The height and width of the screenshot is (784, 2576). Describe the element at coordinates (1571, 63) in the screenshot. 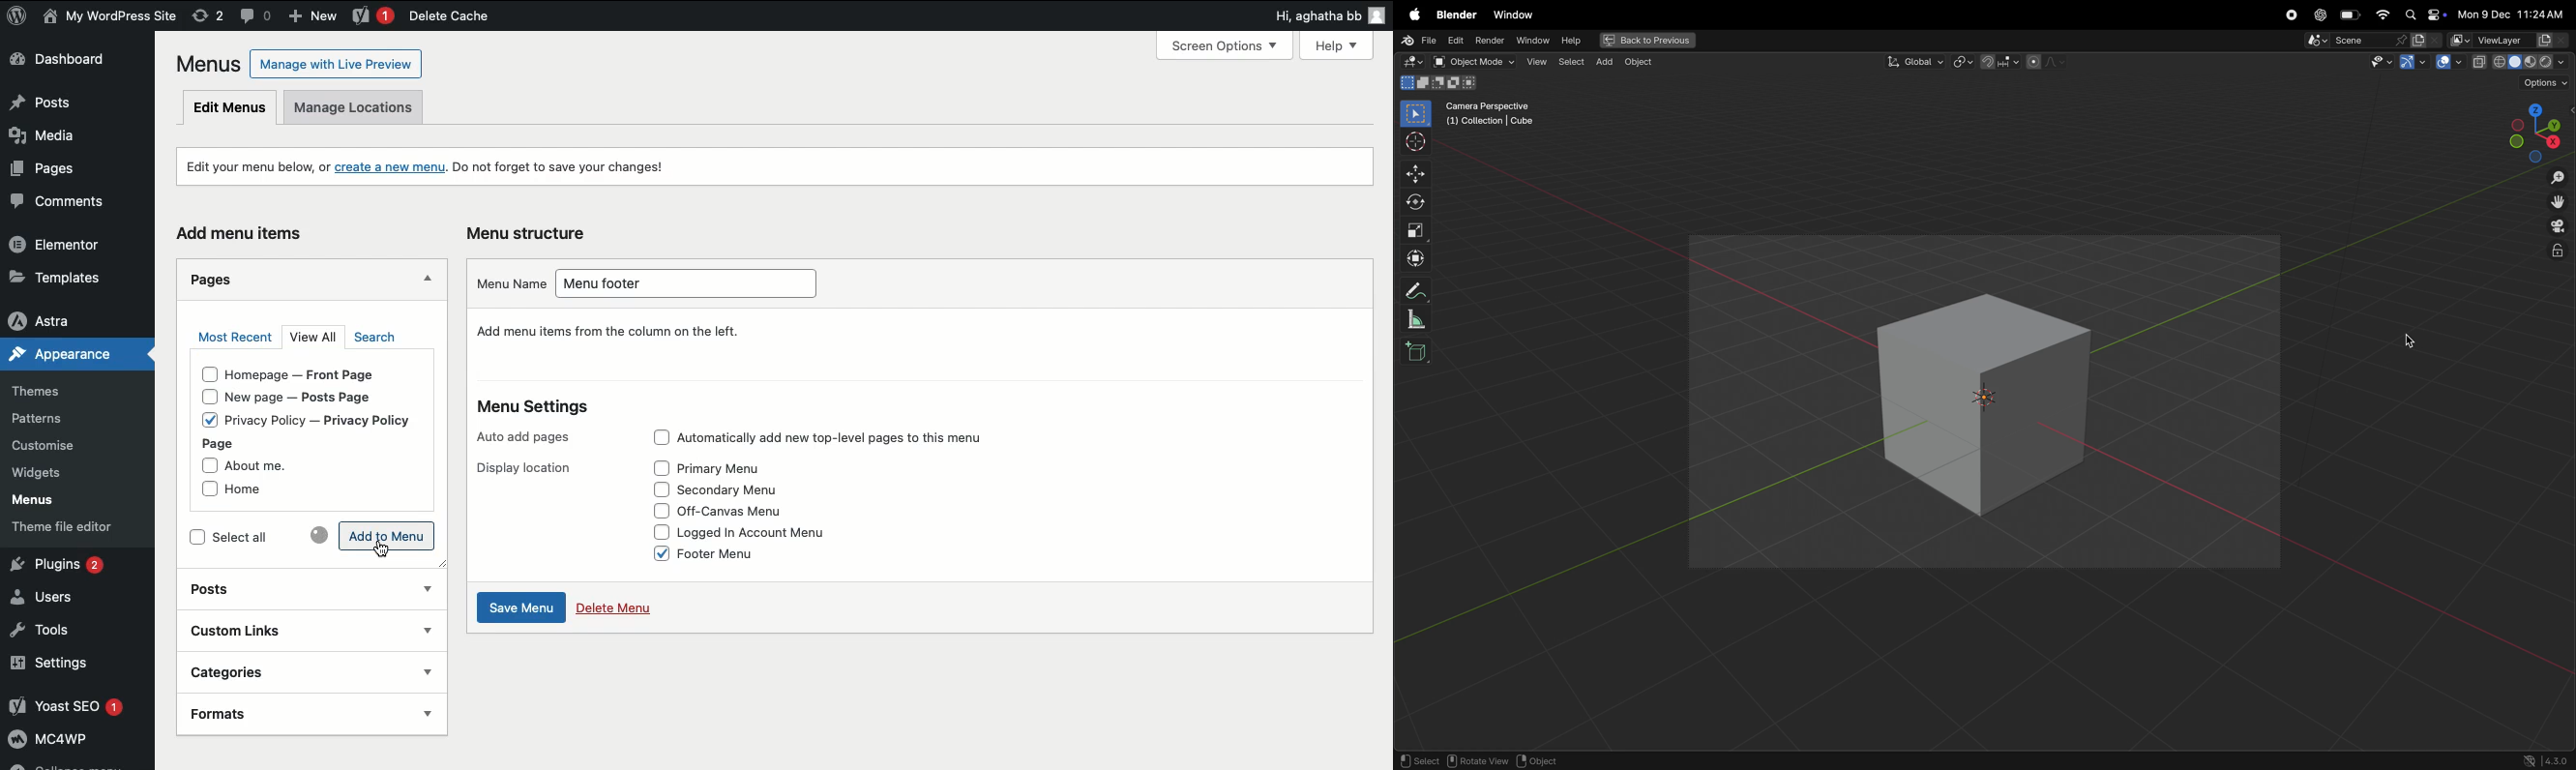

I see `select` at that location.